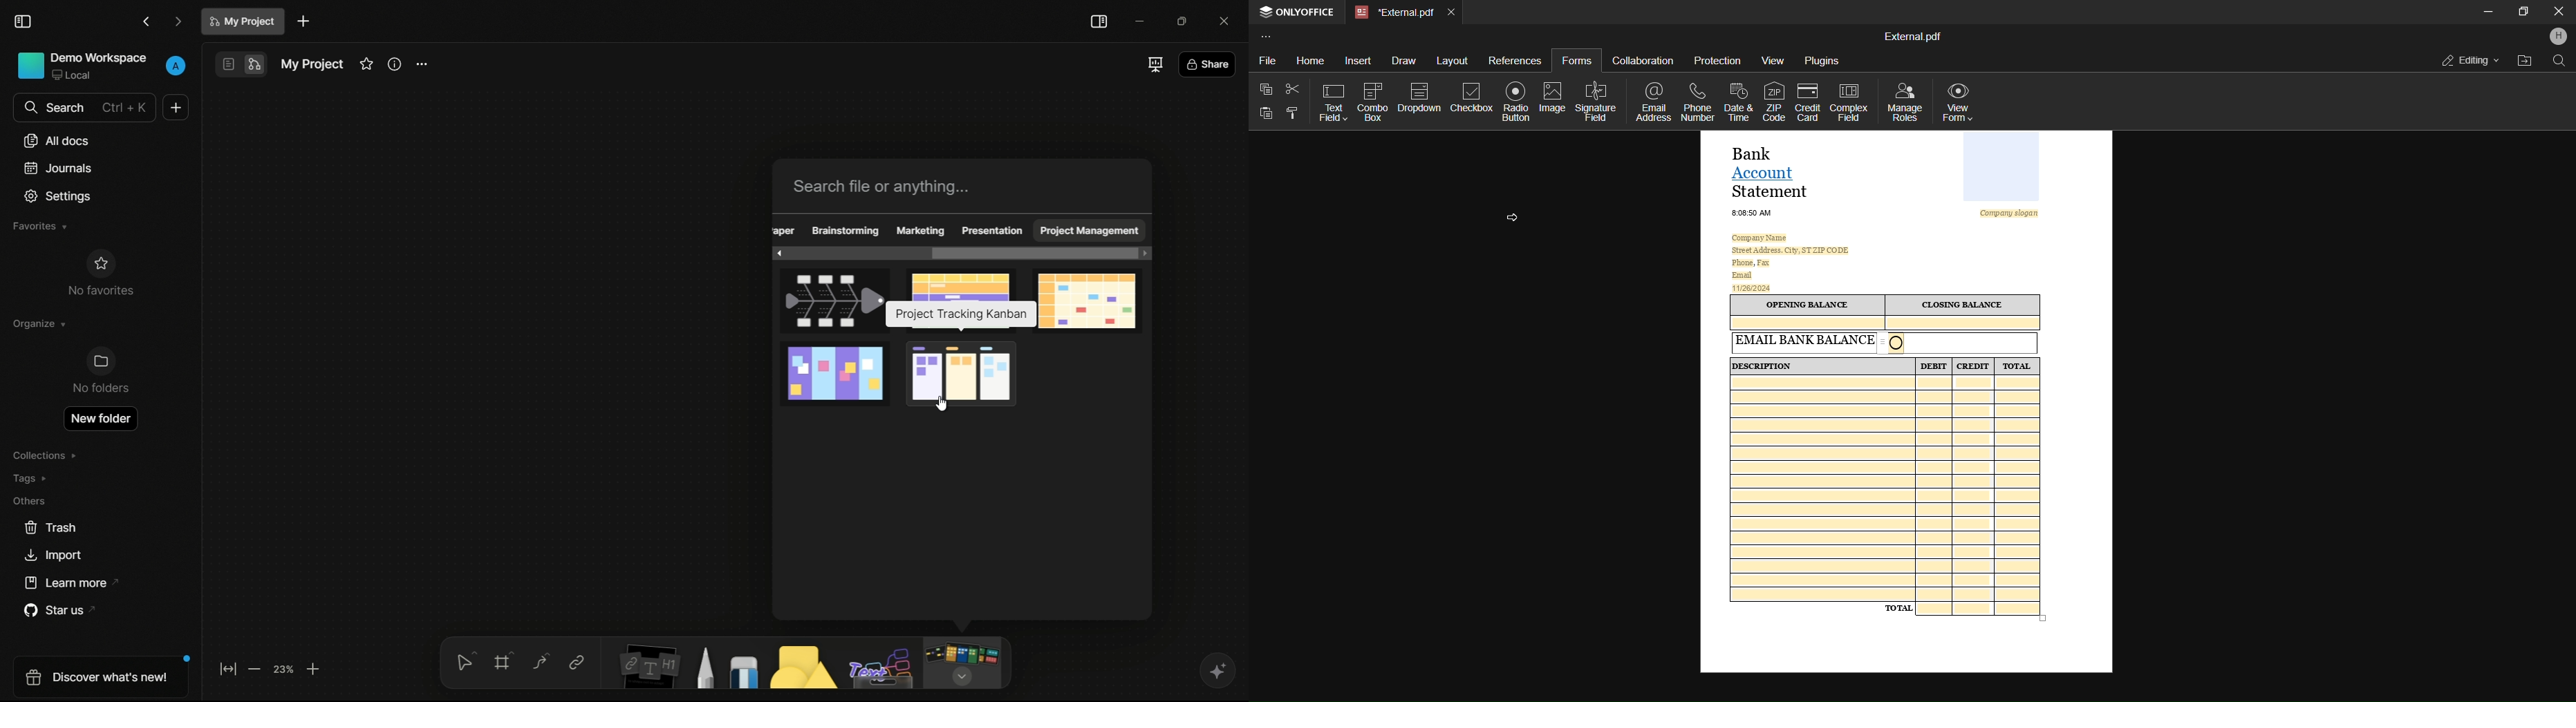 The width and height of the screenshot is (2576, 728). I want to click on project management, so click(1090, 231).